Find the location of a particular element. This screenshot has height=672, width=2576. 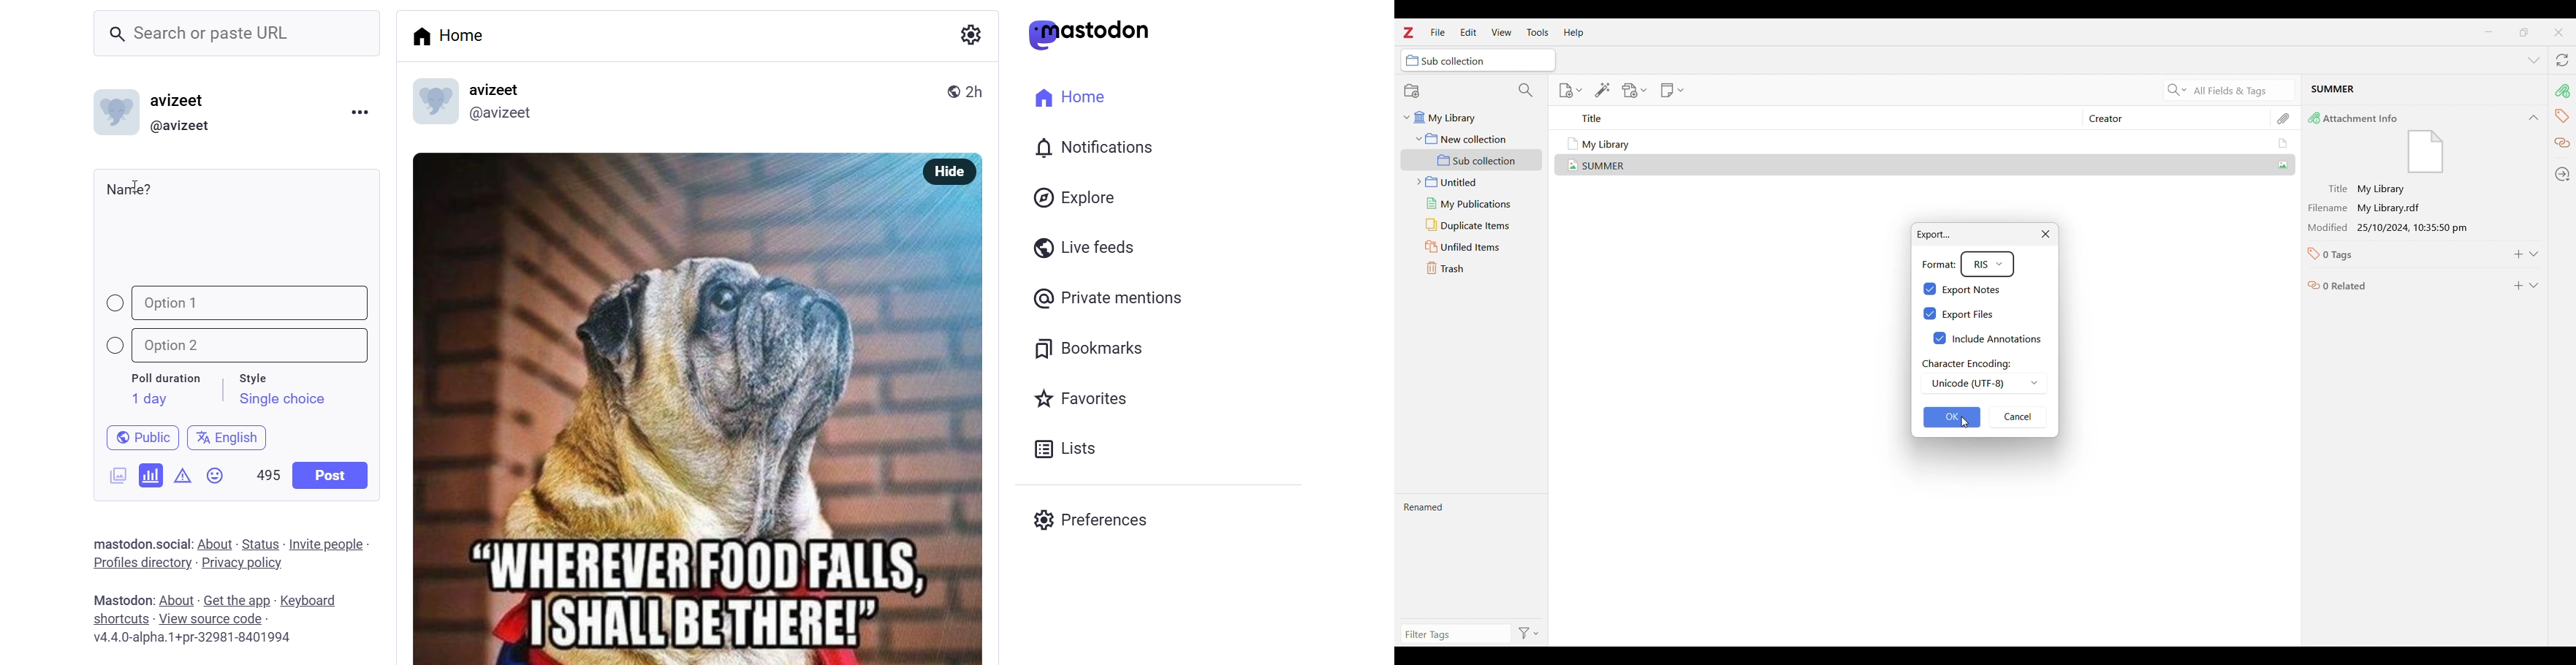

Format is located at coordinates (1937, 265).